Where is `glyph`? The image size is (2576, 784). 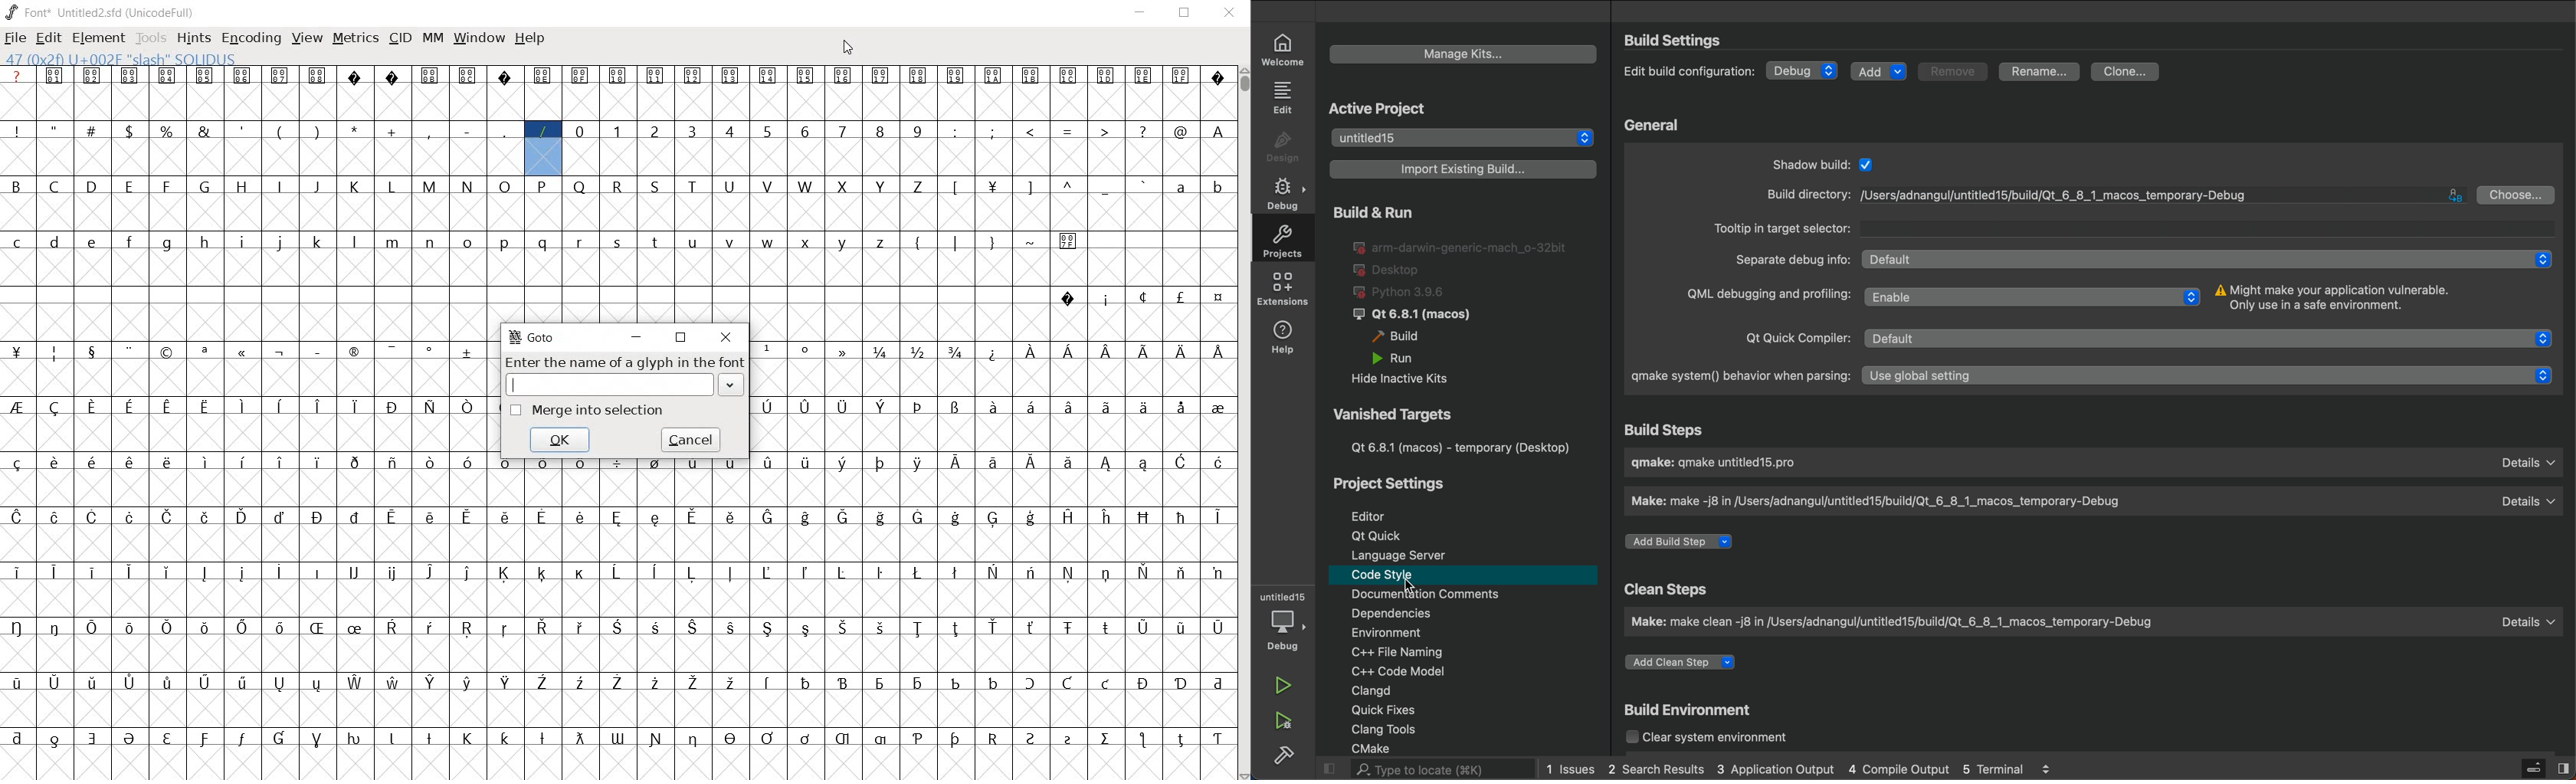
glyph is located at coordinates (167, 75).